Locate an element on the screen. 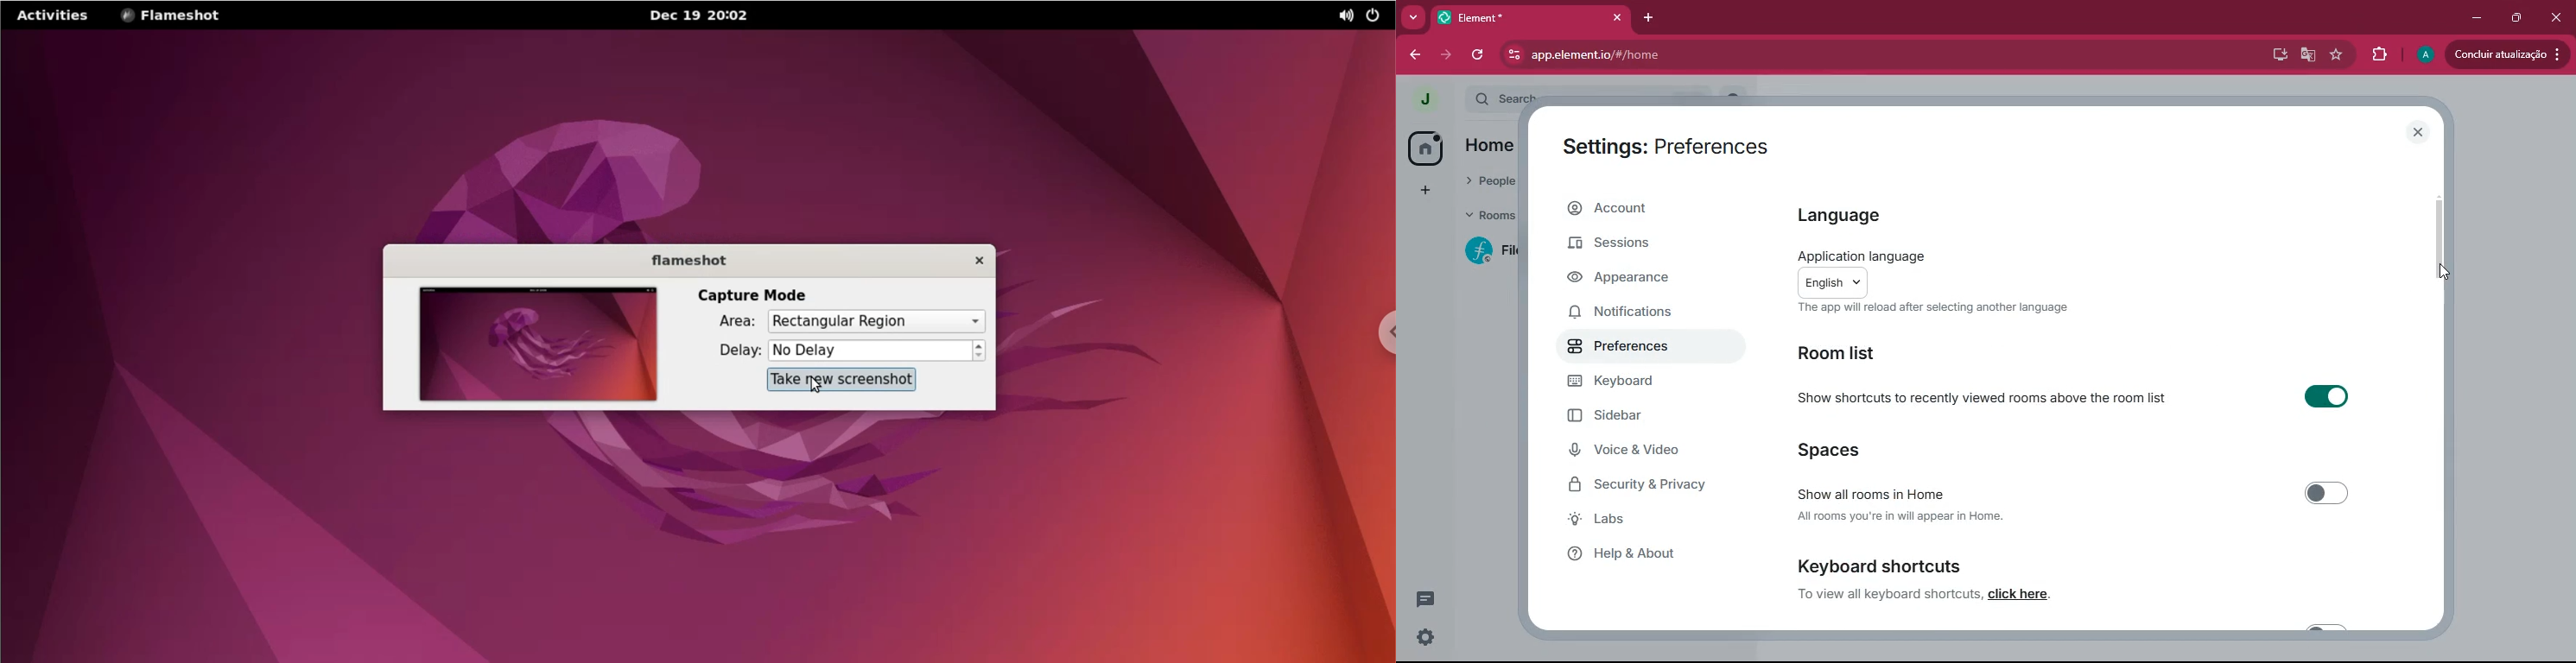 The image size is (2576, 672). power settings is located at coordinates (1373, 16).